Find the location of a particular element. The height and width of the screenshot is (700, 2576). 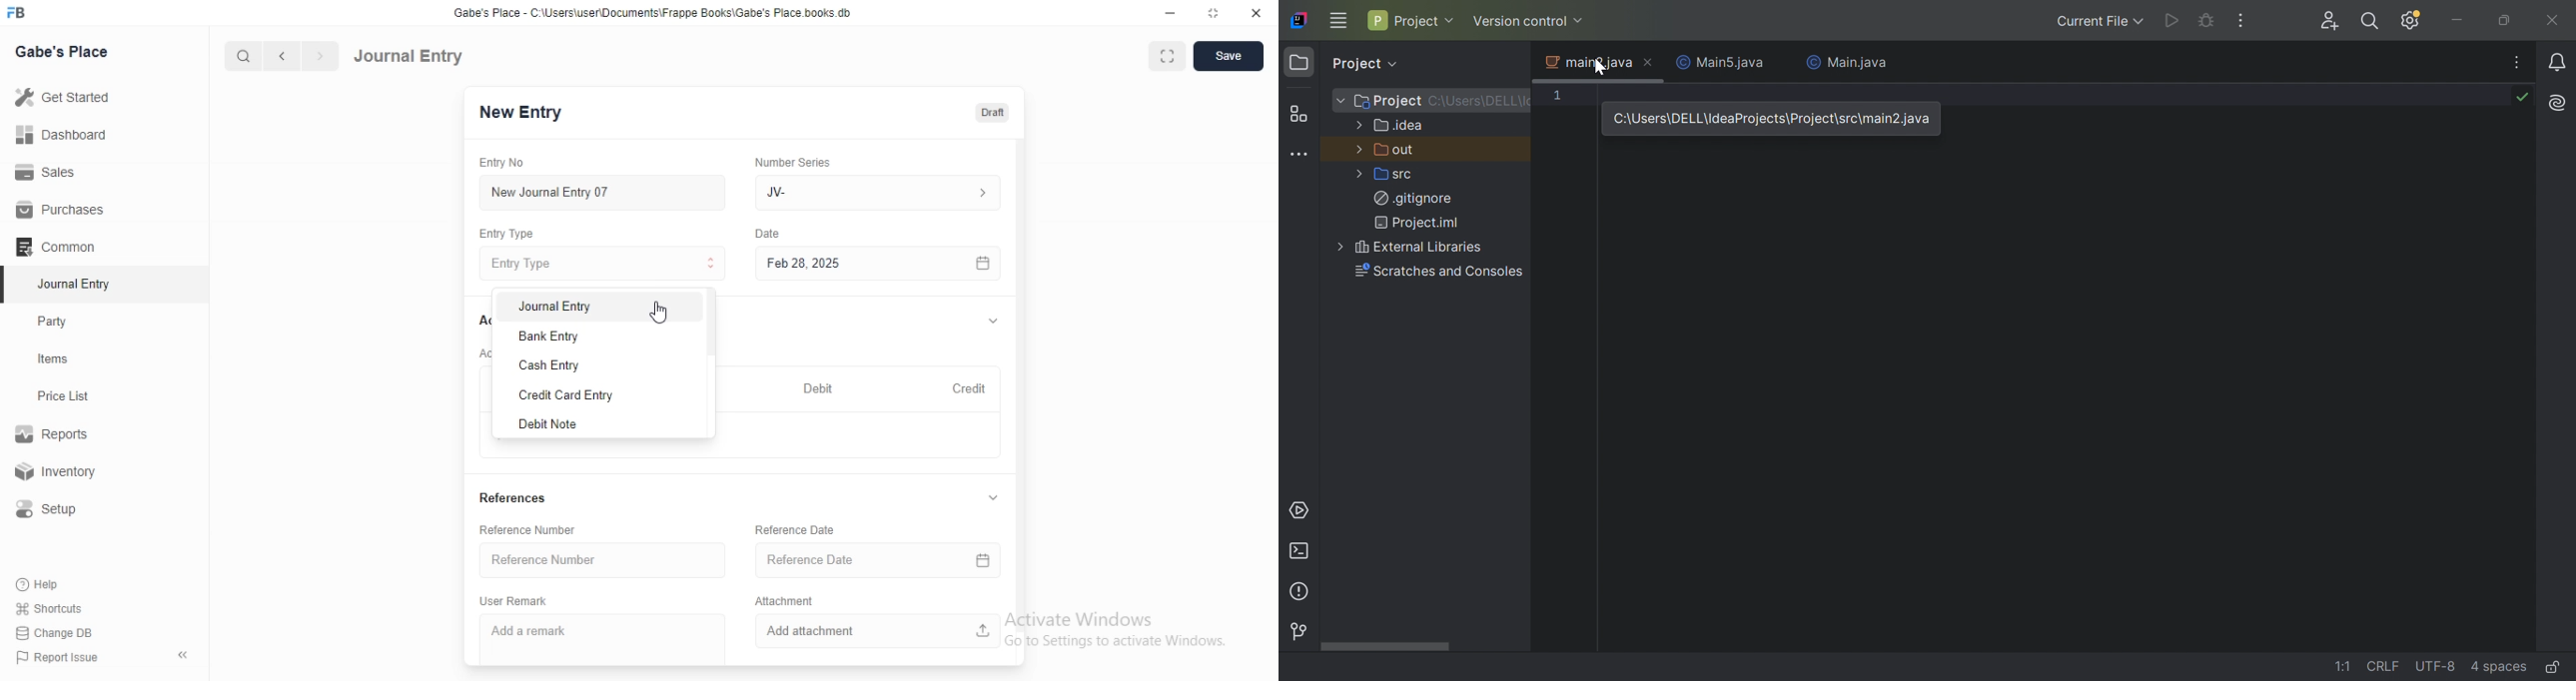

Get Started is located at coordinates (61, 99).